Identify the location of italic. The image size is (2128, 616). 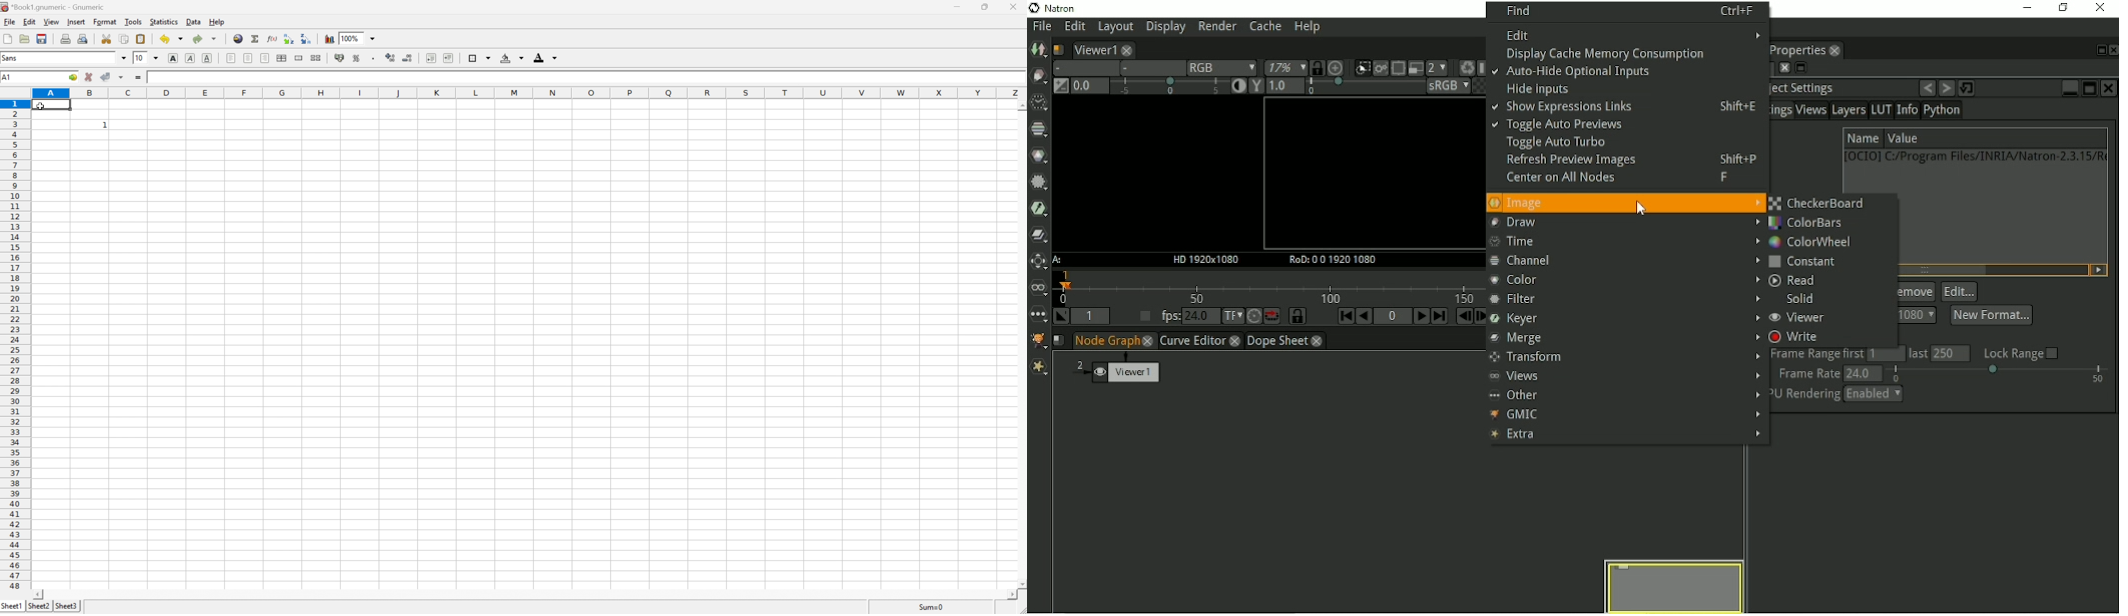
(192, 58).